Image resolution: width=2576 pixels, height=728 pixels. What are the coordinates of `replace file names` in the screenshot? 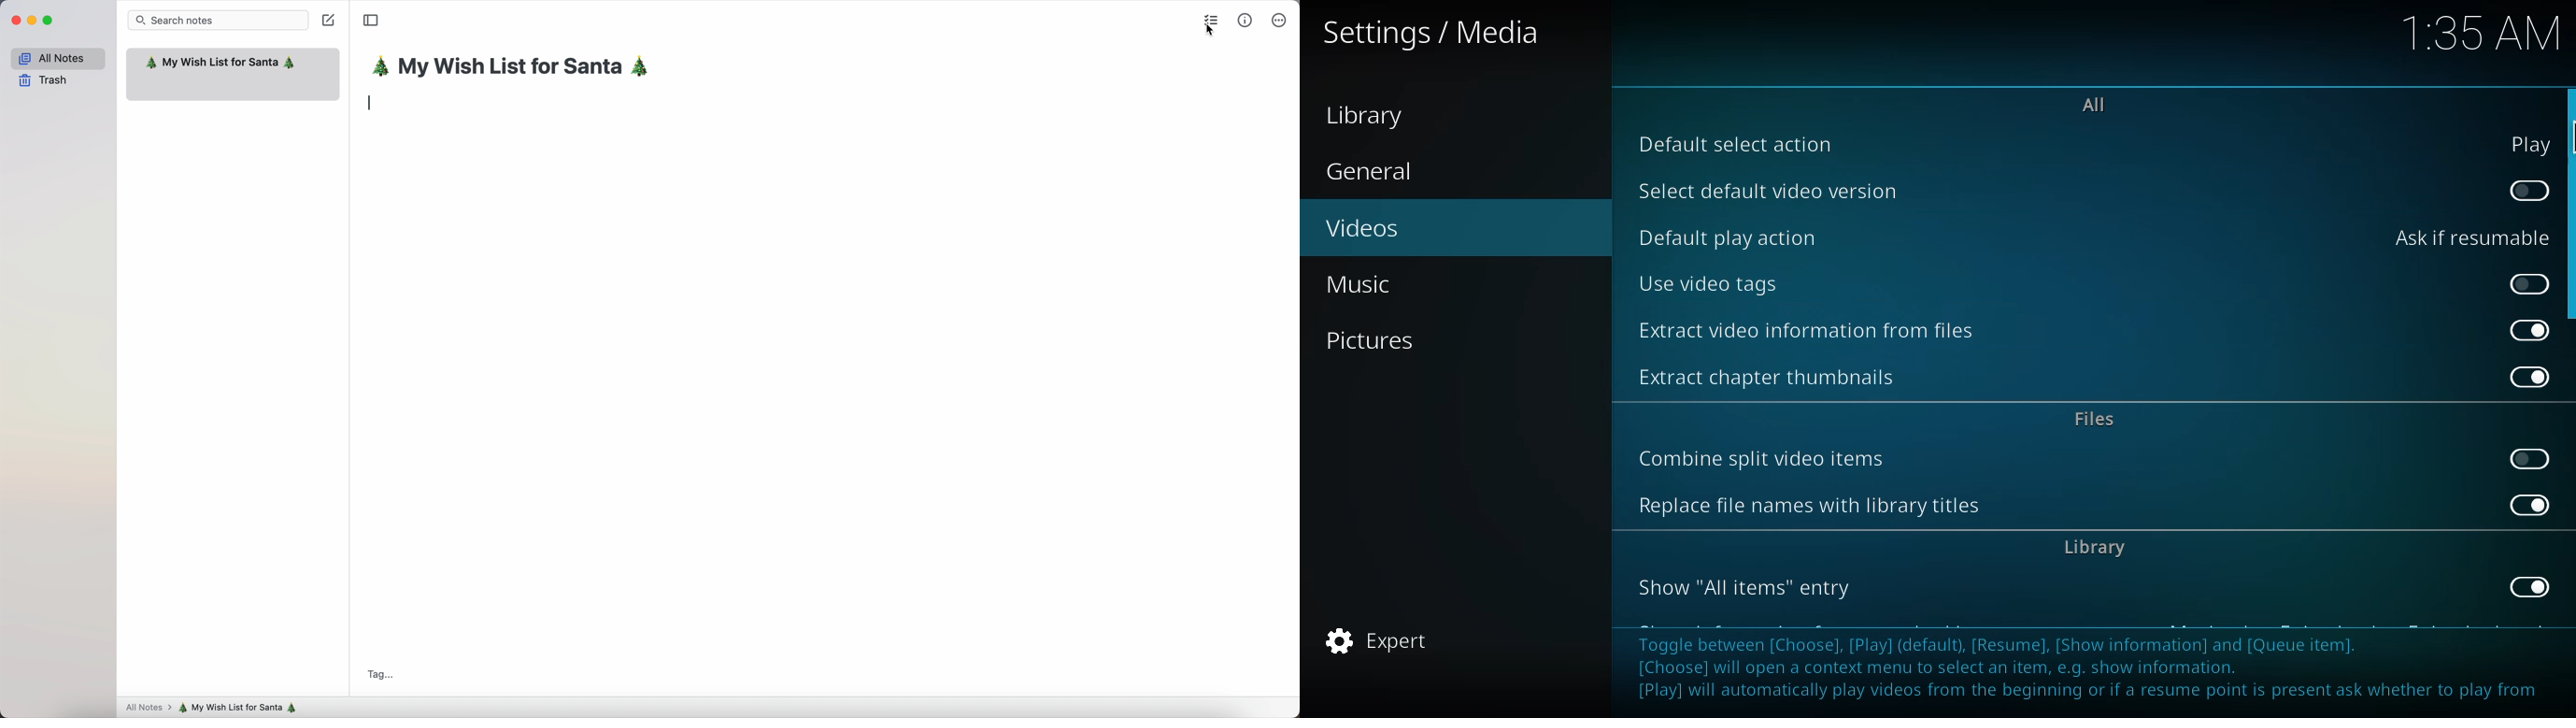 It's located at (1807, 507).